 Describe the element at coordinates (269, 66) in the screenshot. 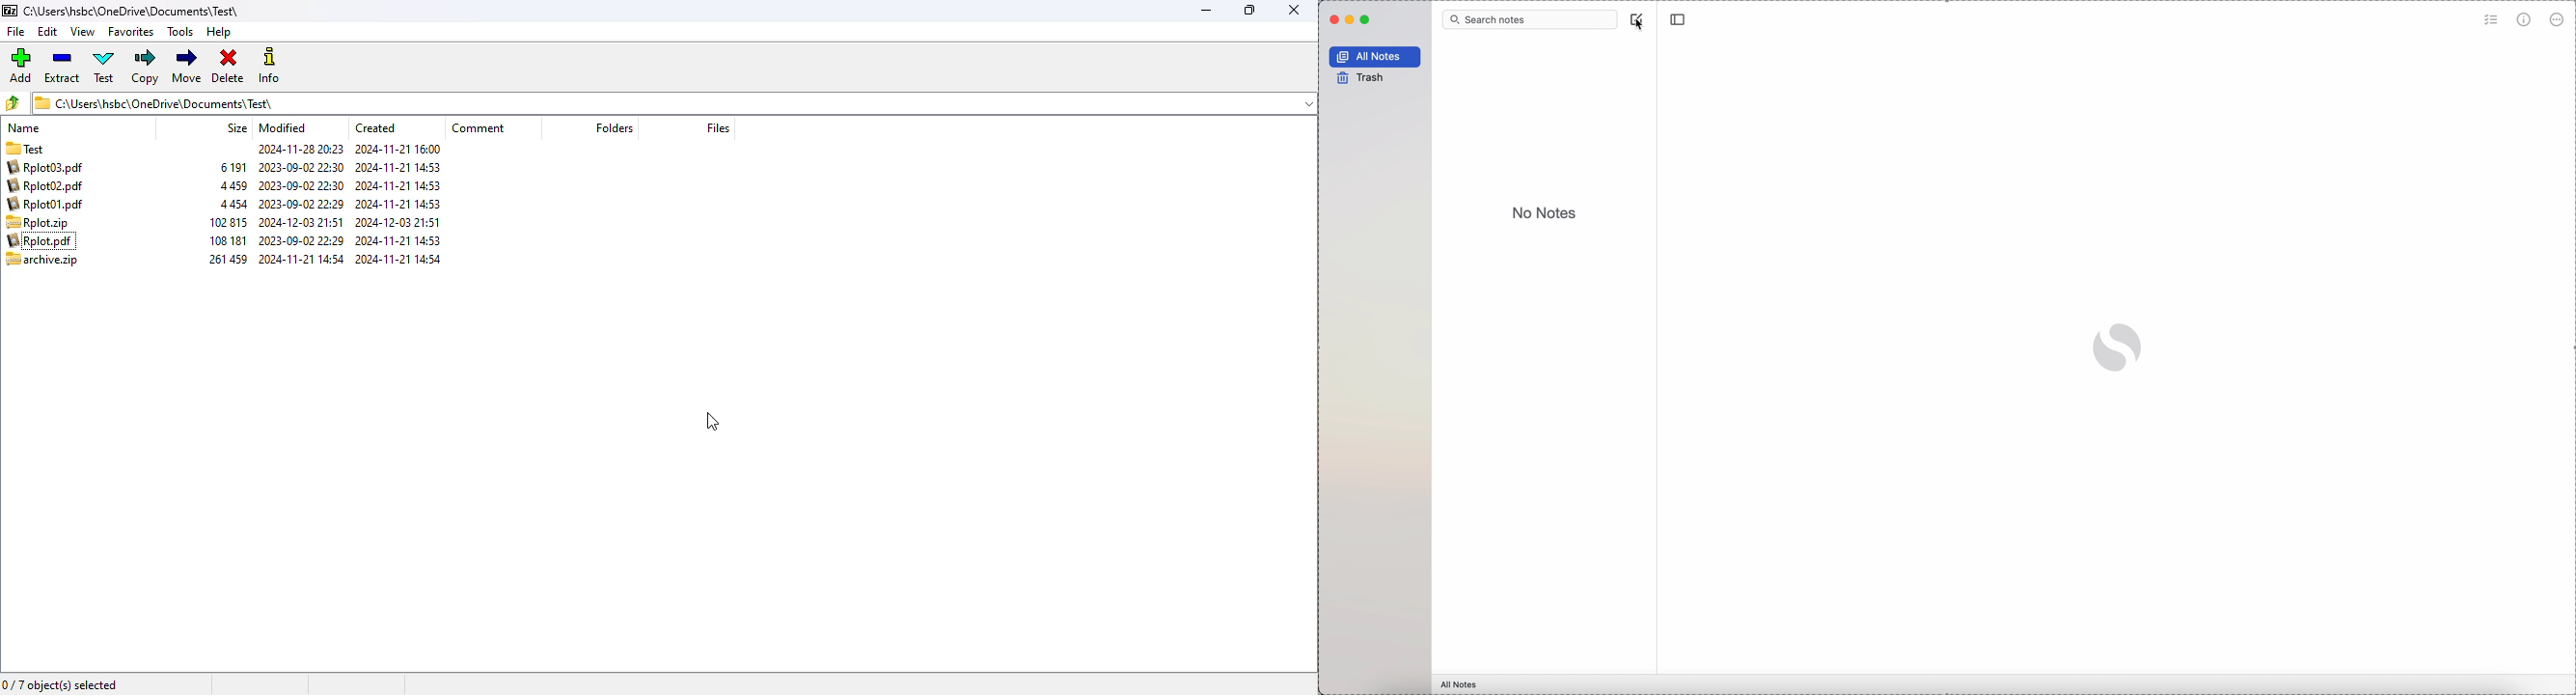

I see `info` at that location.